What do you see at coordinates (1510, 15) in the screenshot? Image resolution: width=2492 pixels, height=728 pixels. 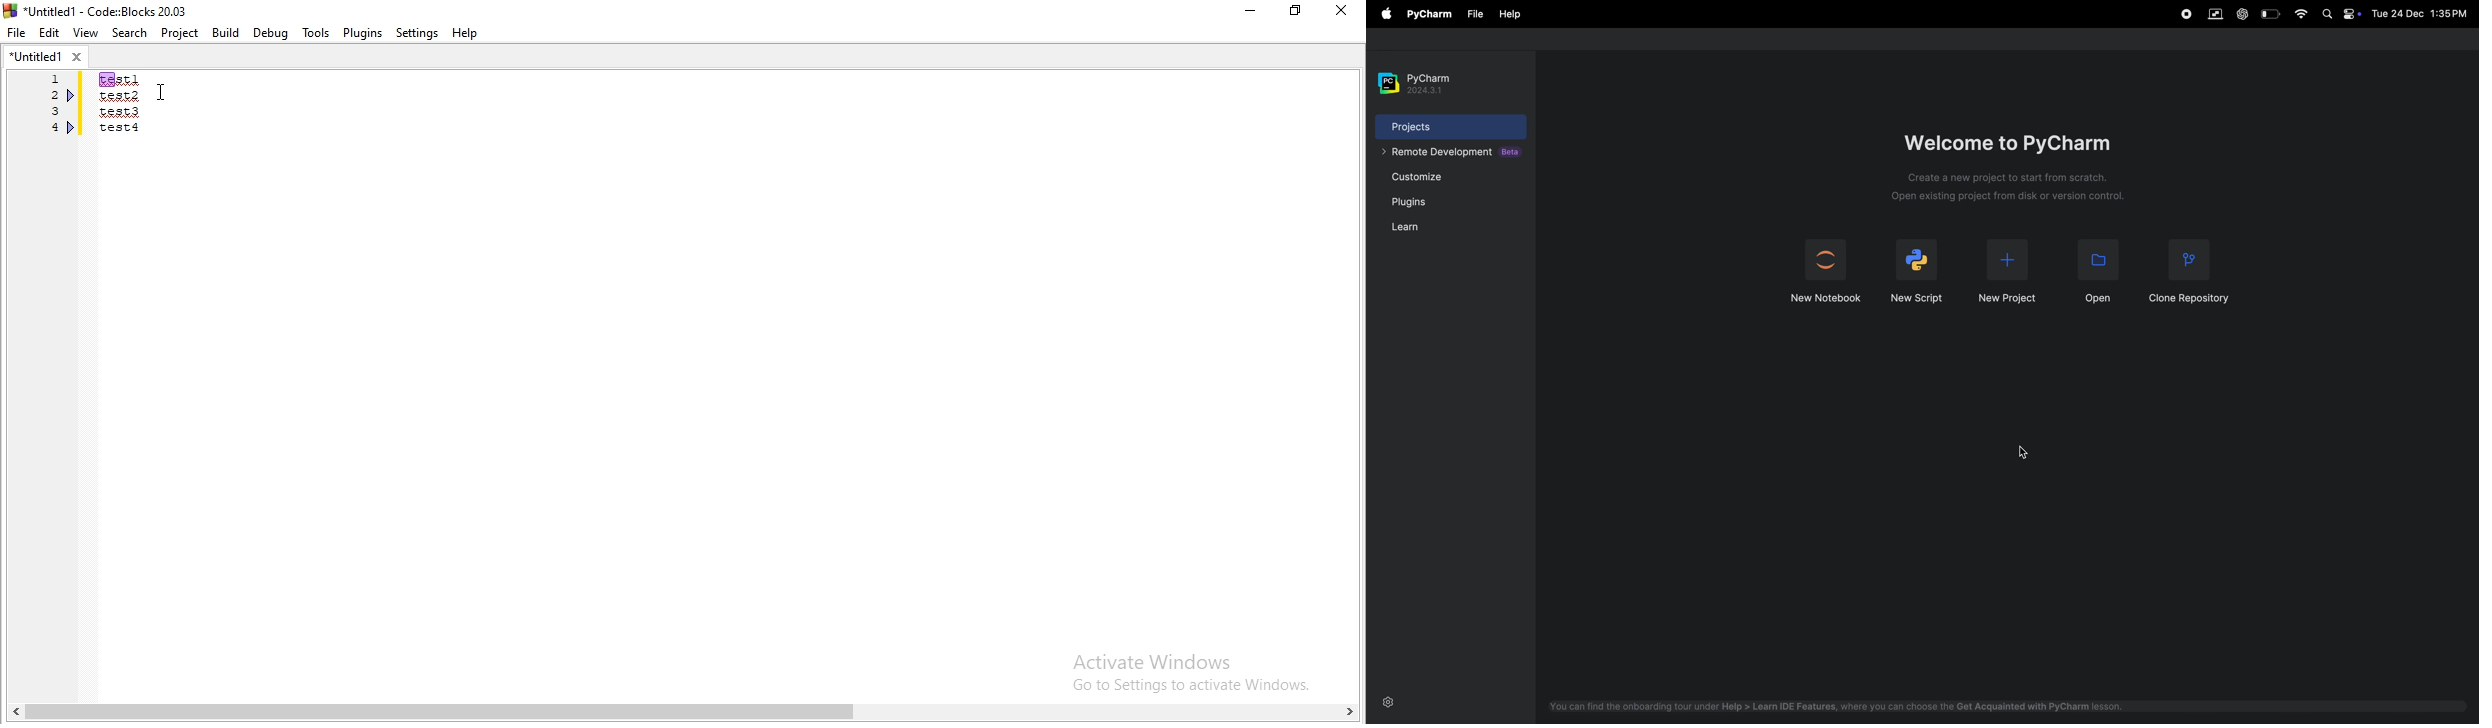 I see `help` at bounding box center [1510, 15].